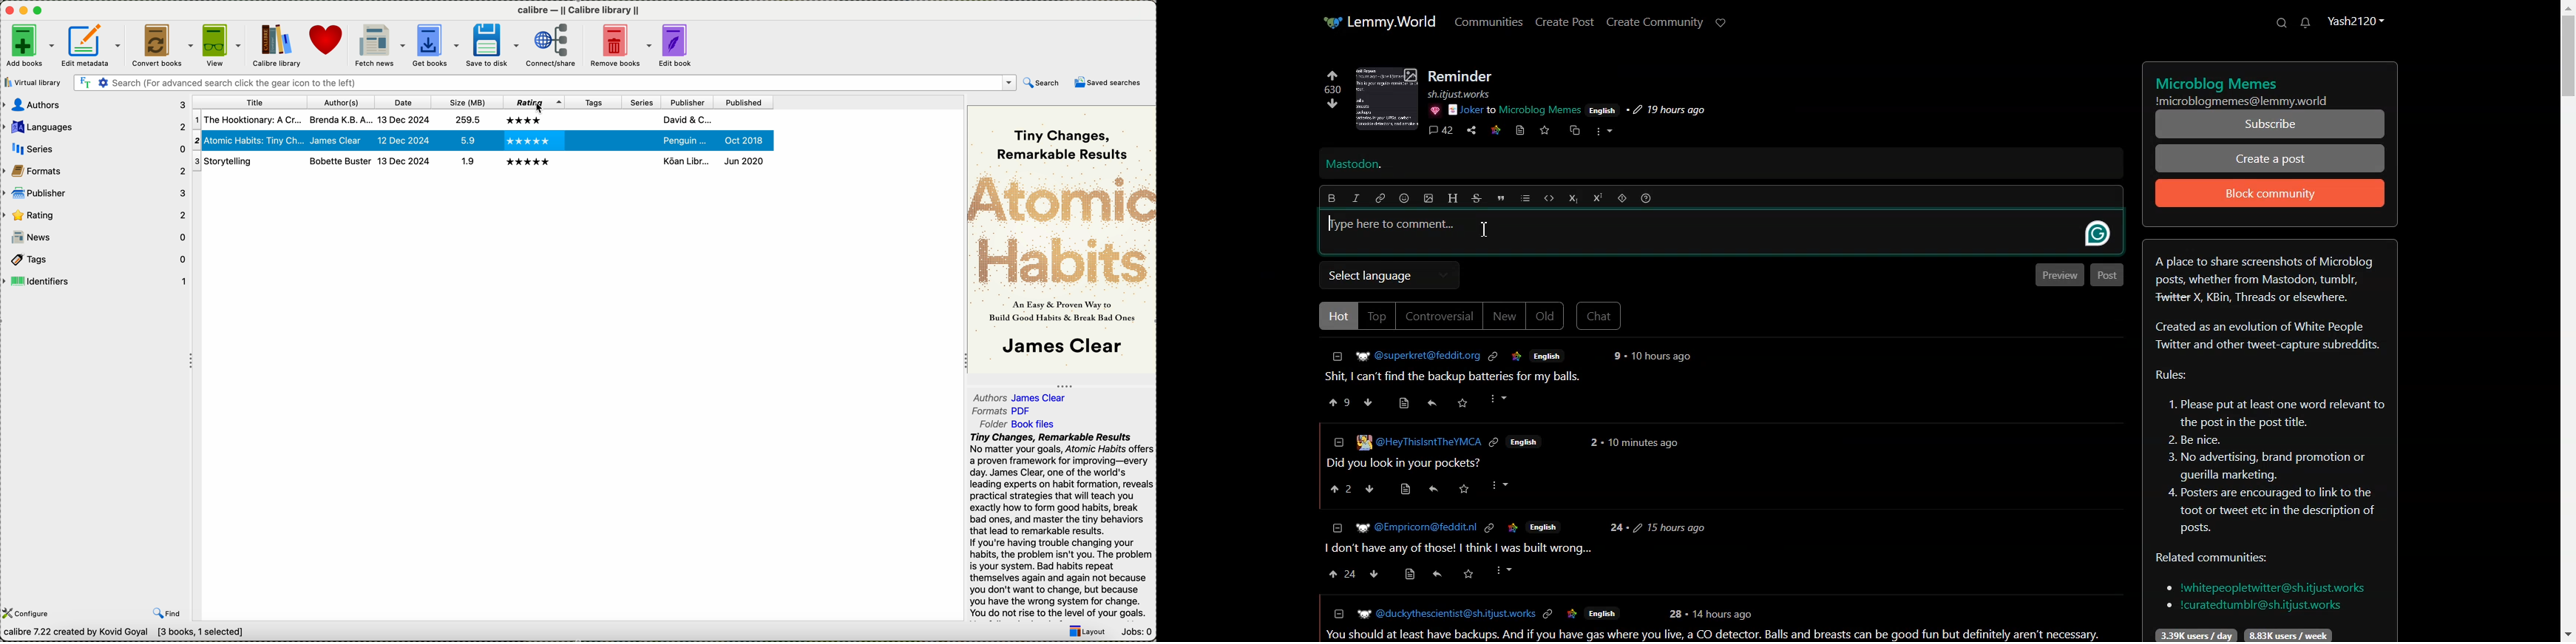  What do you see at coordinates (526, 141) in the screenshot?
I see `5 star` at bounding box center [526, 141].